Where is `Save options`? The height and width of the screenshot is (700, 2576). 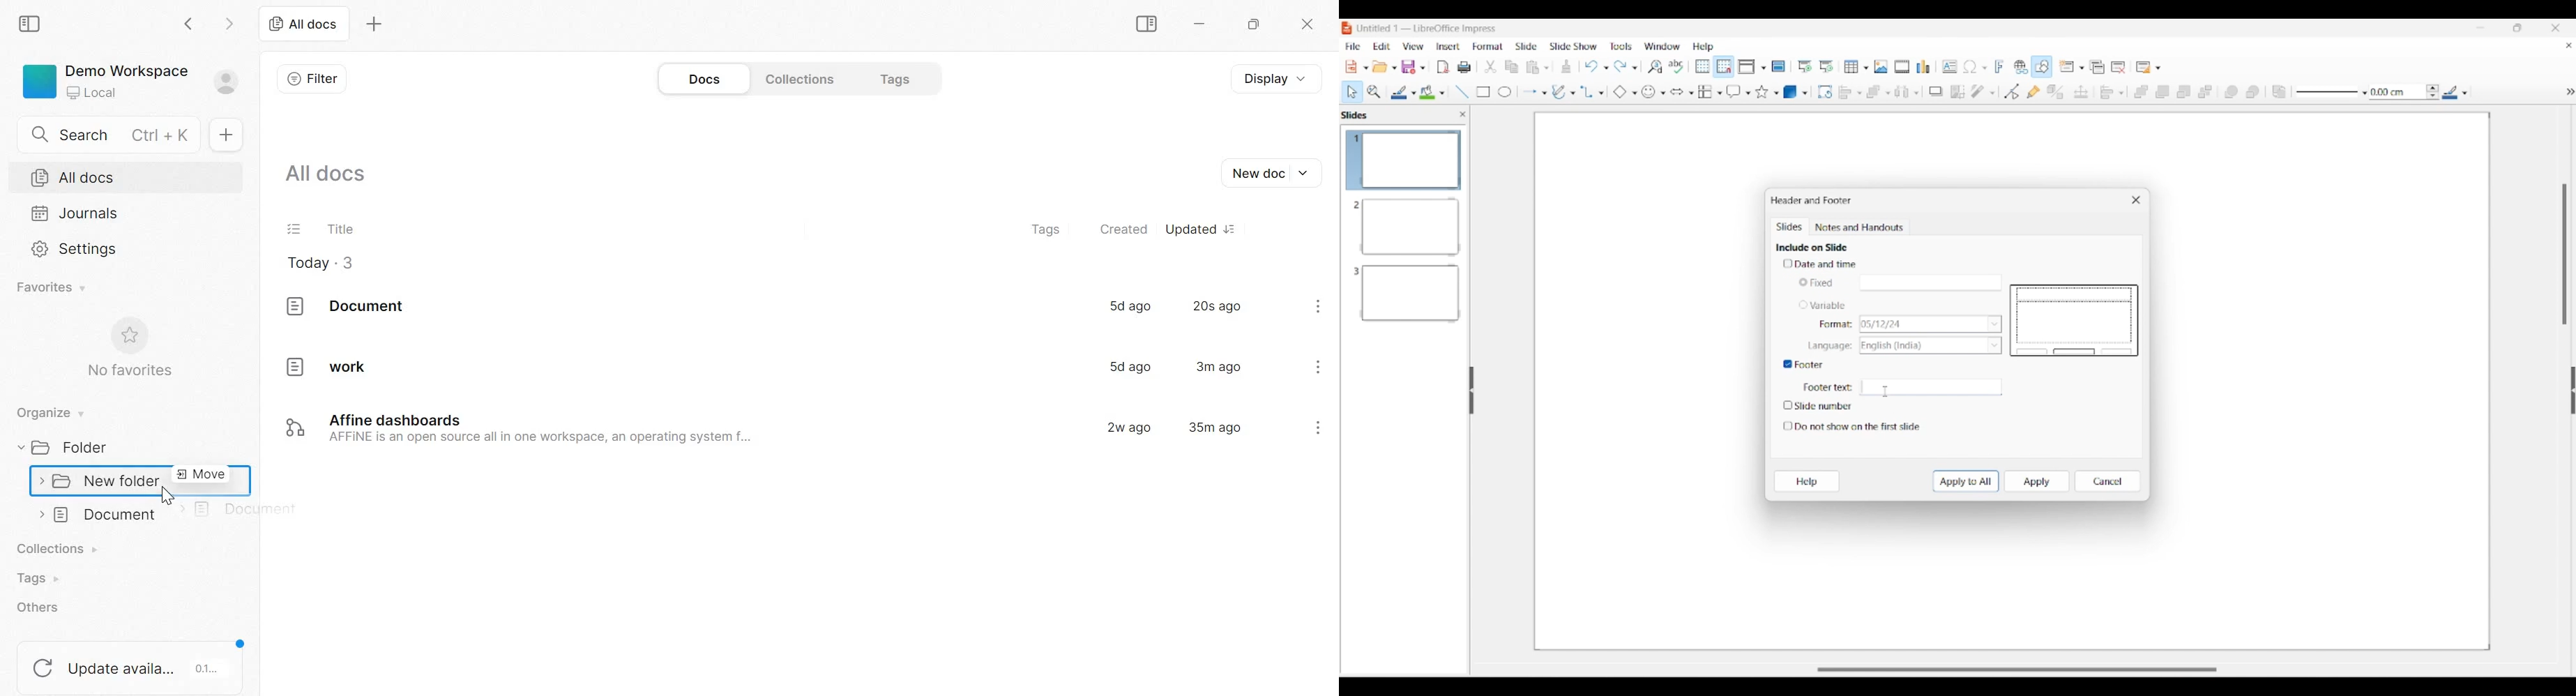
Save options is located at coordinates (1414, 67).